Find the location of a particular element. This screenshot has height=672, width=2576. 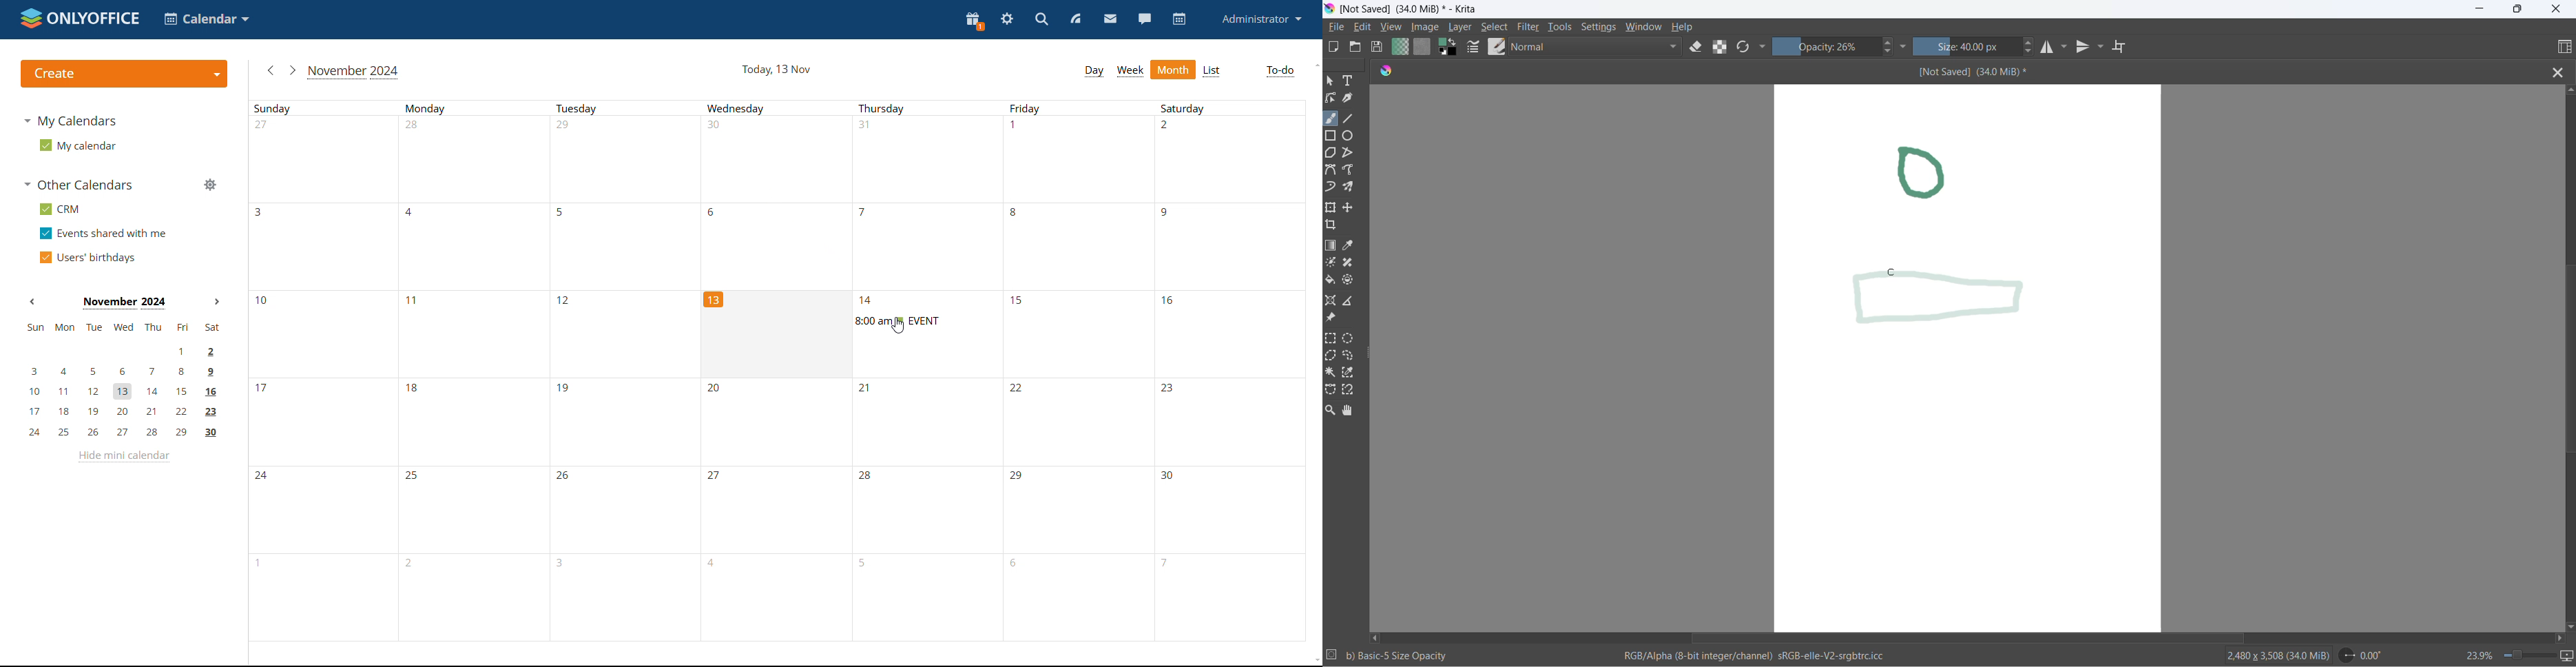

crop an image to an area is located at coordinates (1336, 228).